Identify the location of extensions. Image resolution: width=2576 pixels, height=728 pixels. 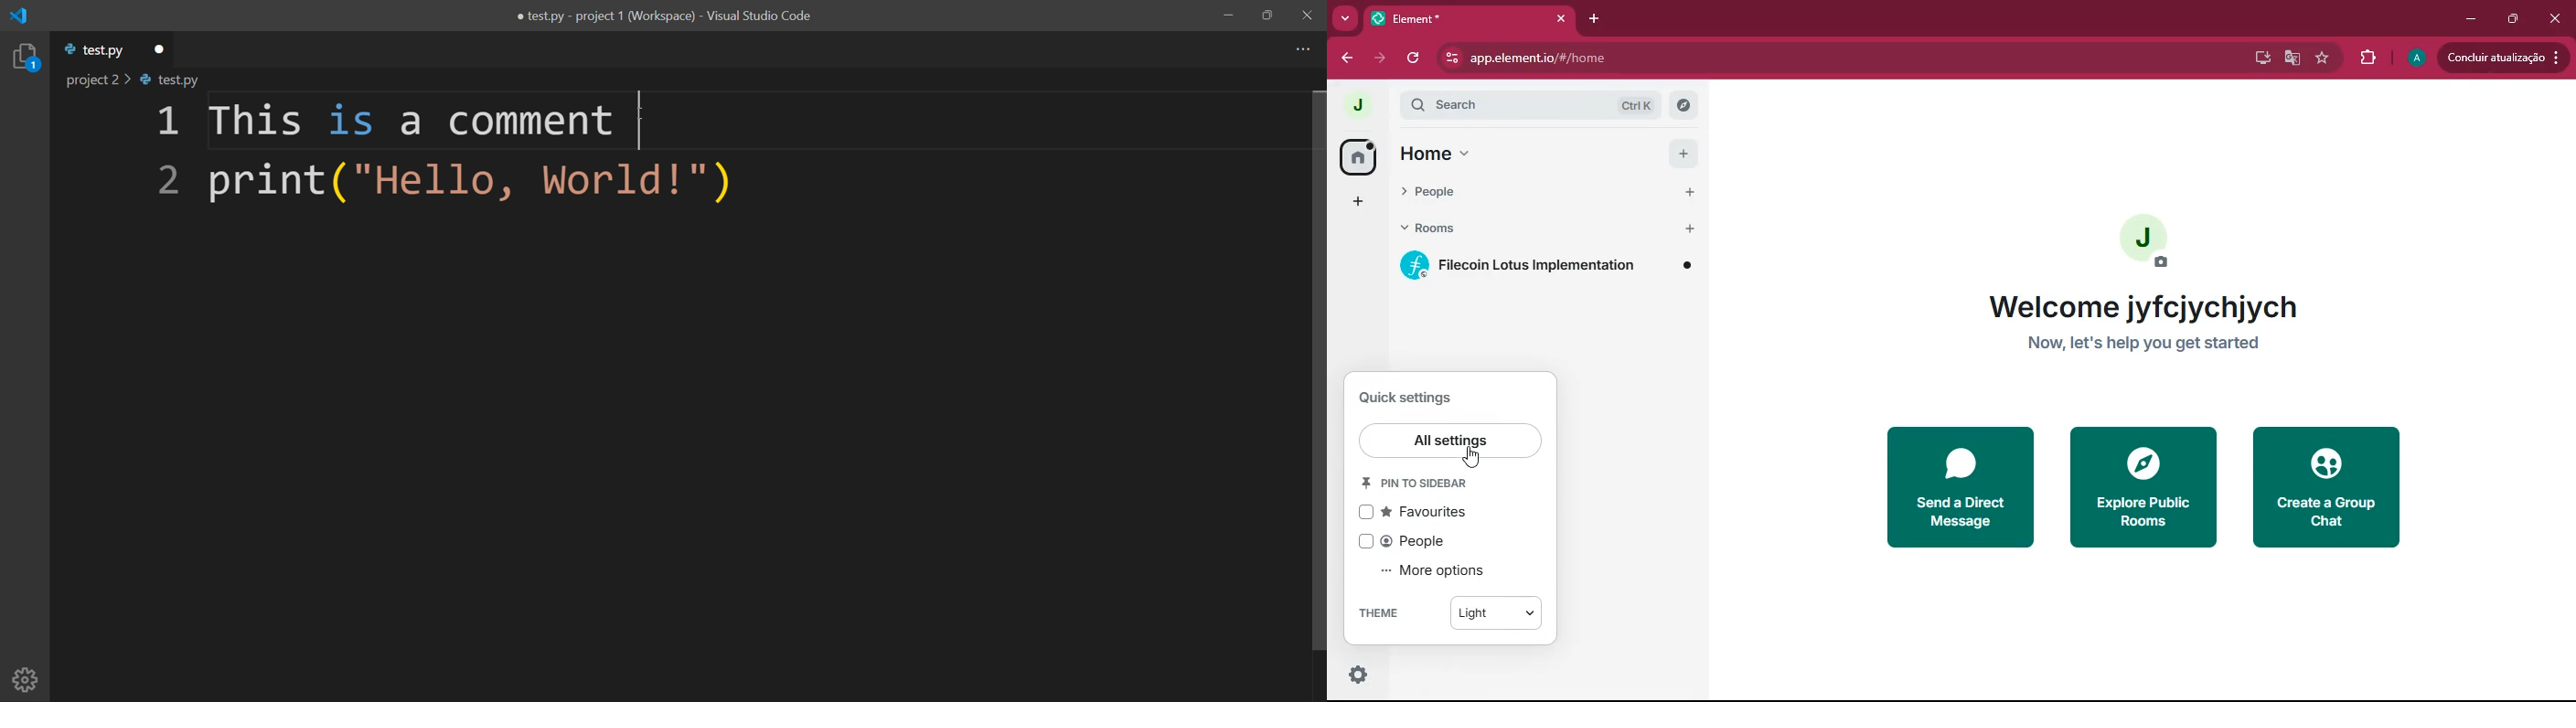
(2367, 58).